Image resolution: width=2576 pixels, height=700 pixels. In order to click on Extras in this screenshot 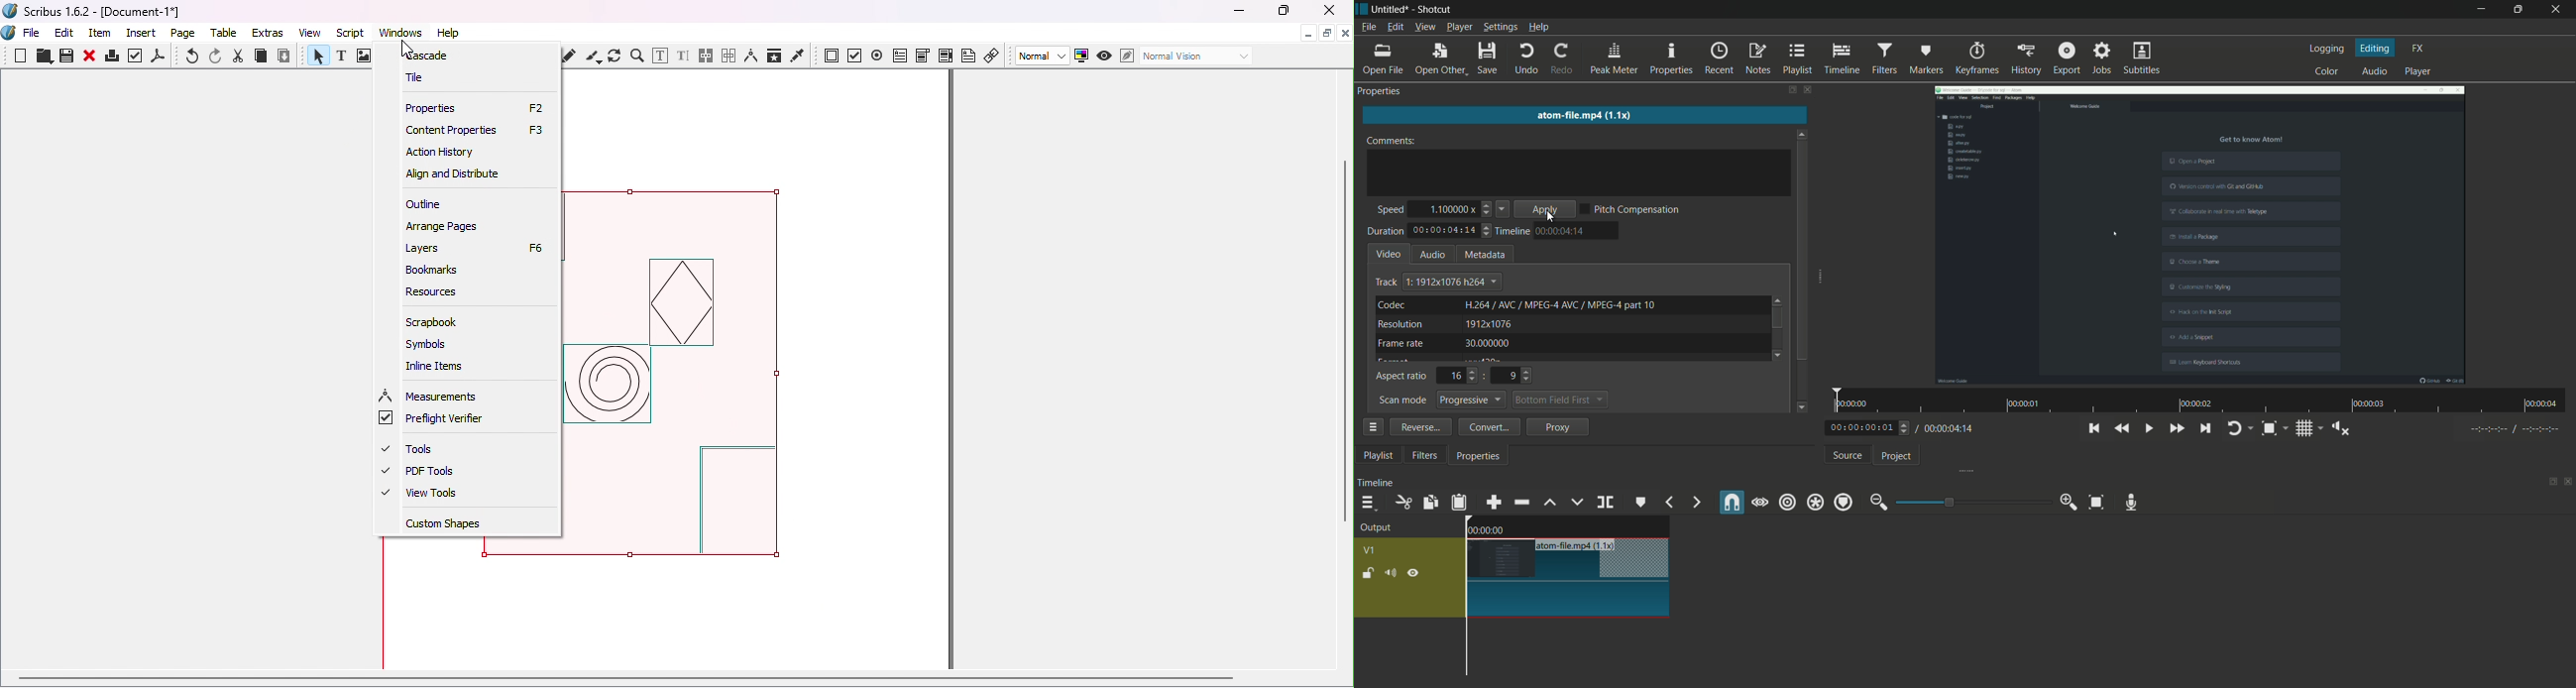, I will do `click(271, 33)`.